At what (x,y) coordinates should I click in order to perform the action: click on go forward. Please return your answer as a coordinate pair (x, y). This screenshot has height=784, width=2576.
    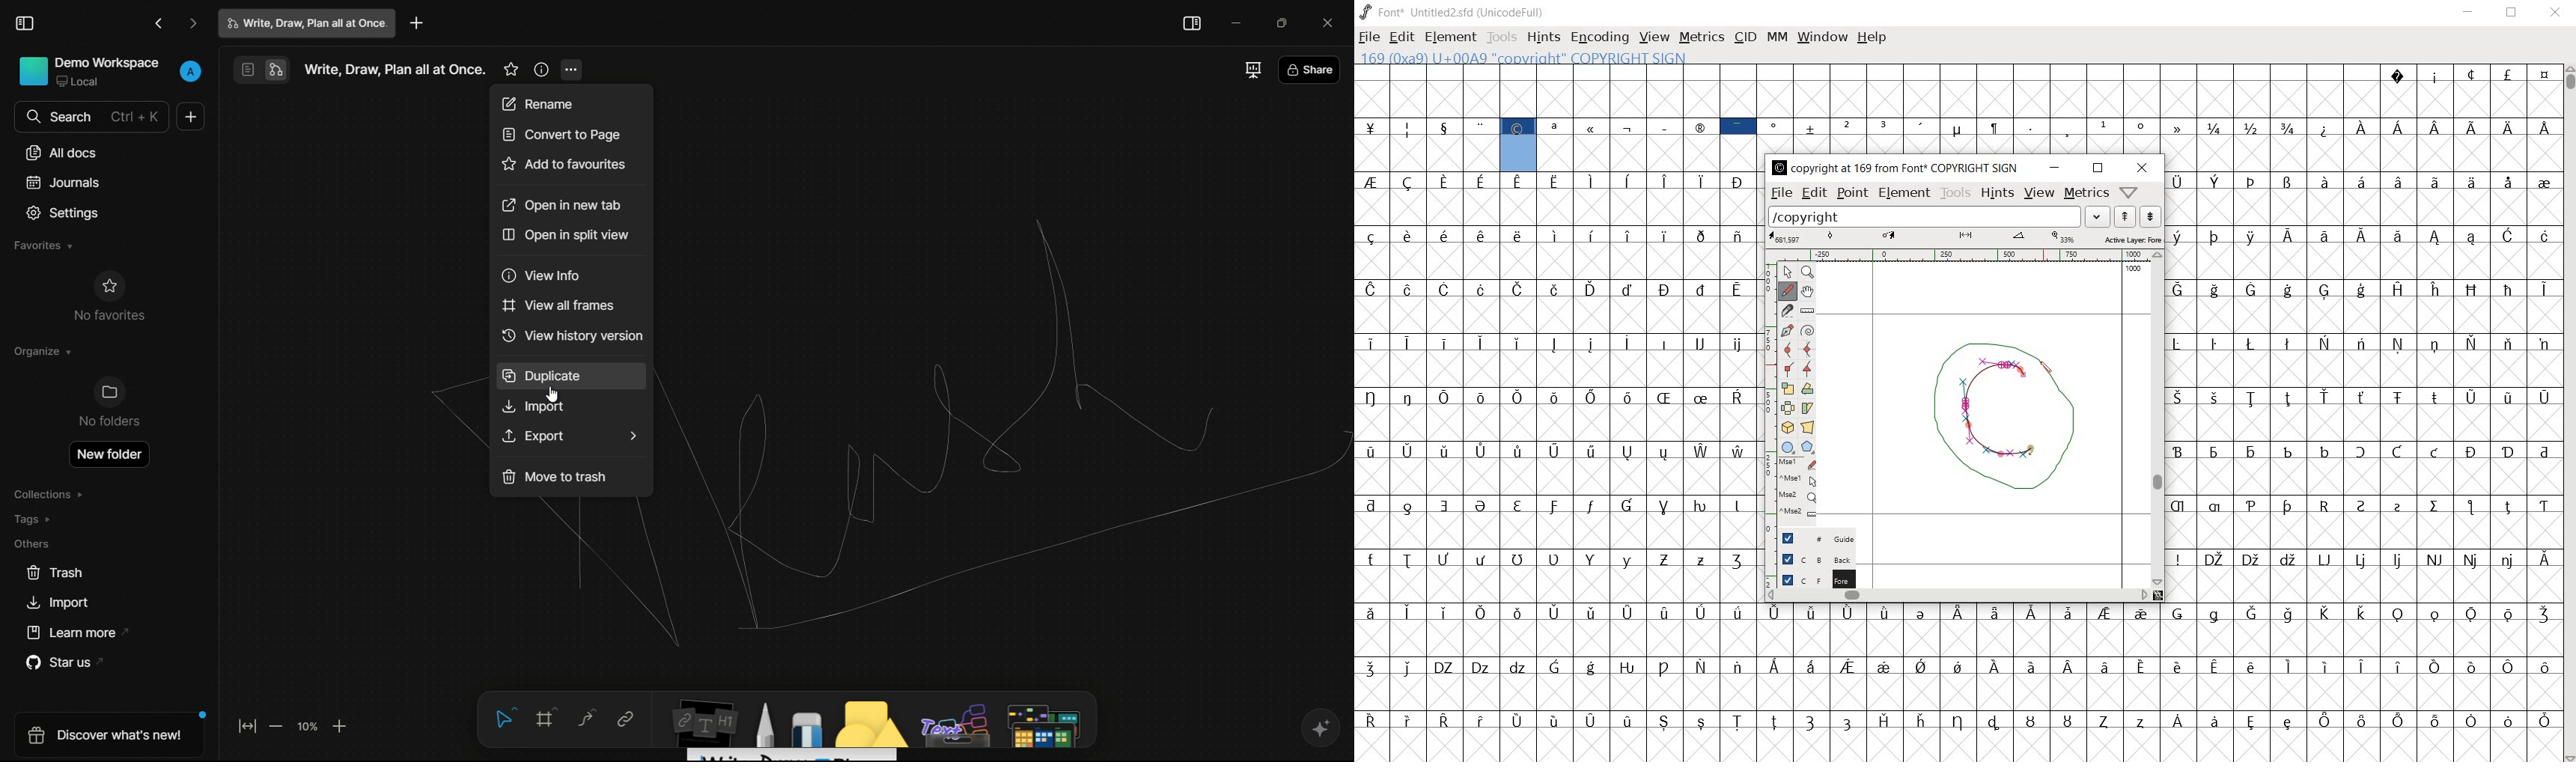
    Looking at the image, I should click on (195, 25).